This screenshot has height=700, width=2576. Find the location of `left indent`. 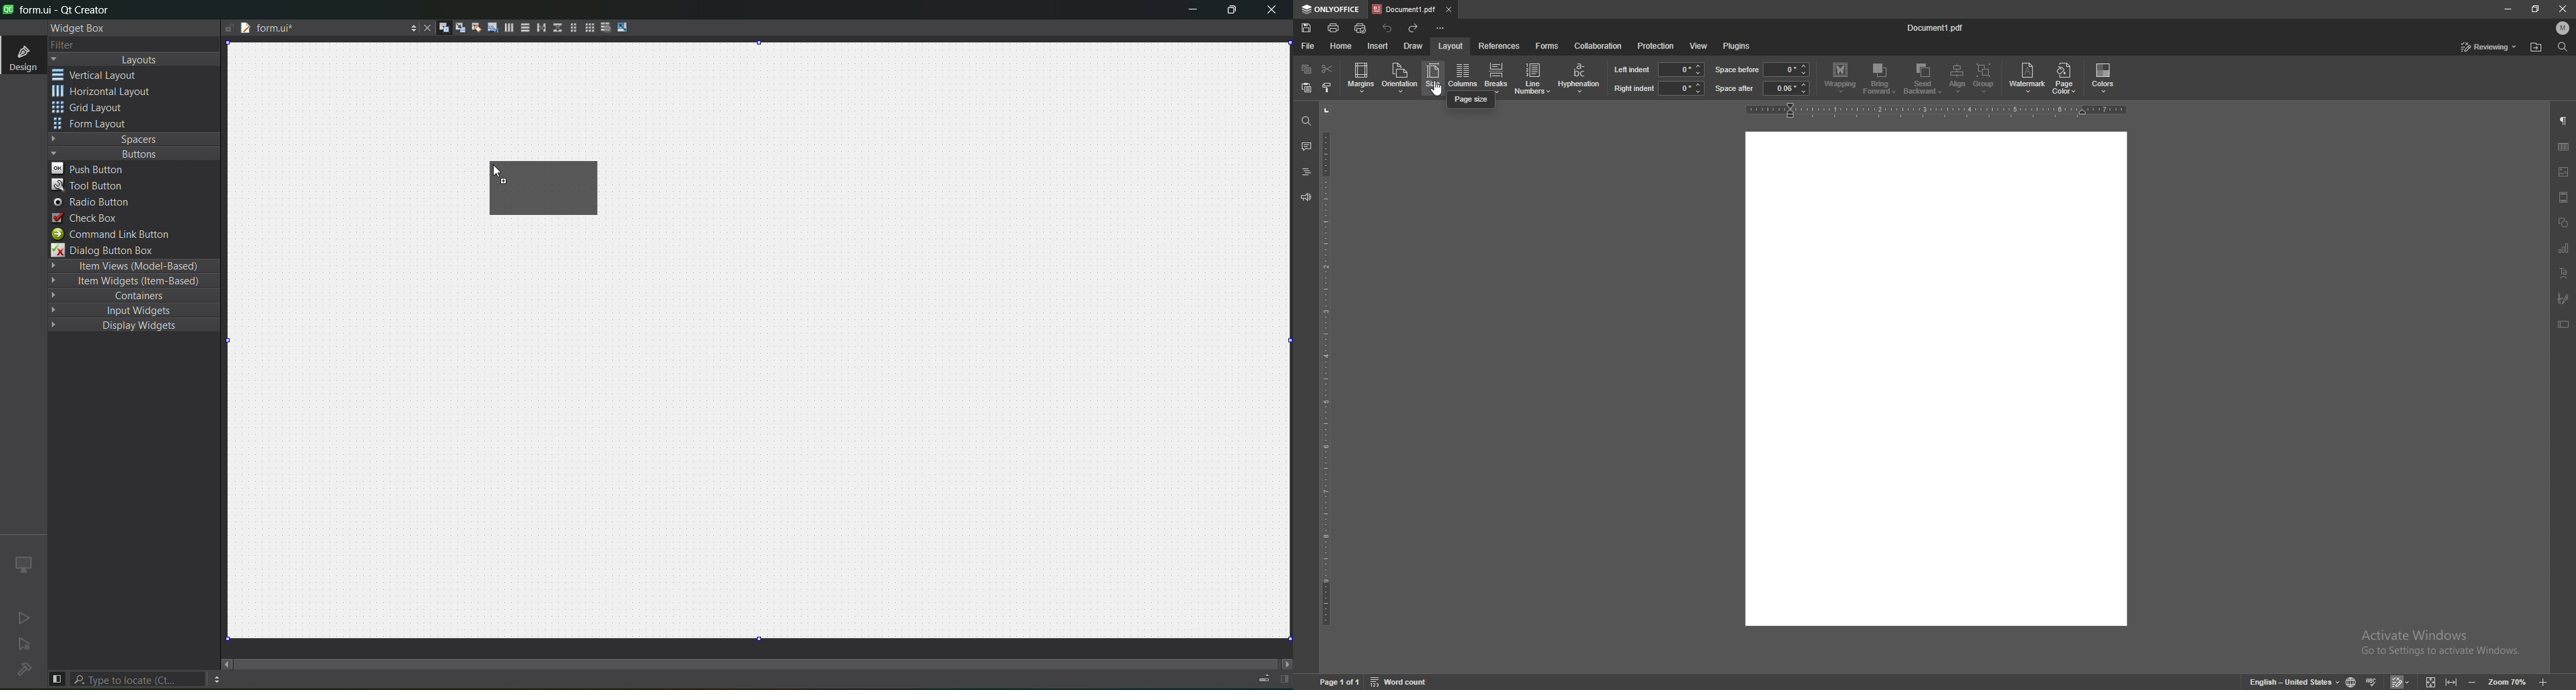

left indent is located at coordinates (1632, 69).